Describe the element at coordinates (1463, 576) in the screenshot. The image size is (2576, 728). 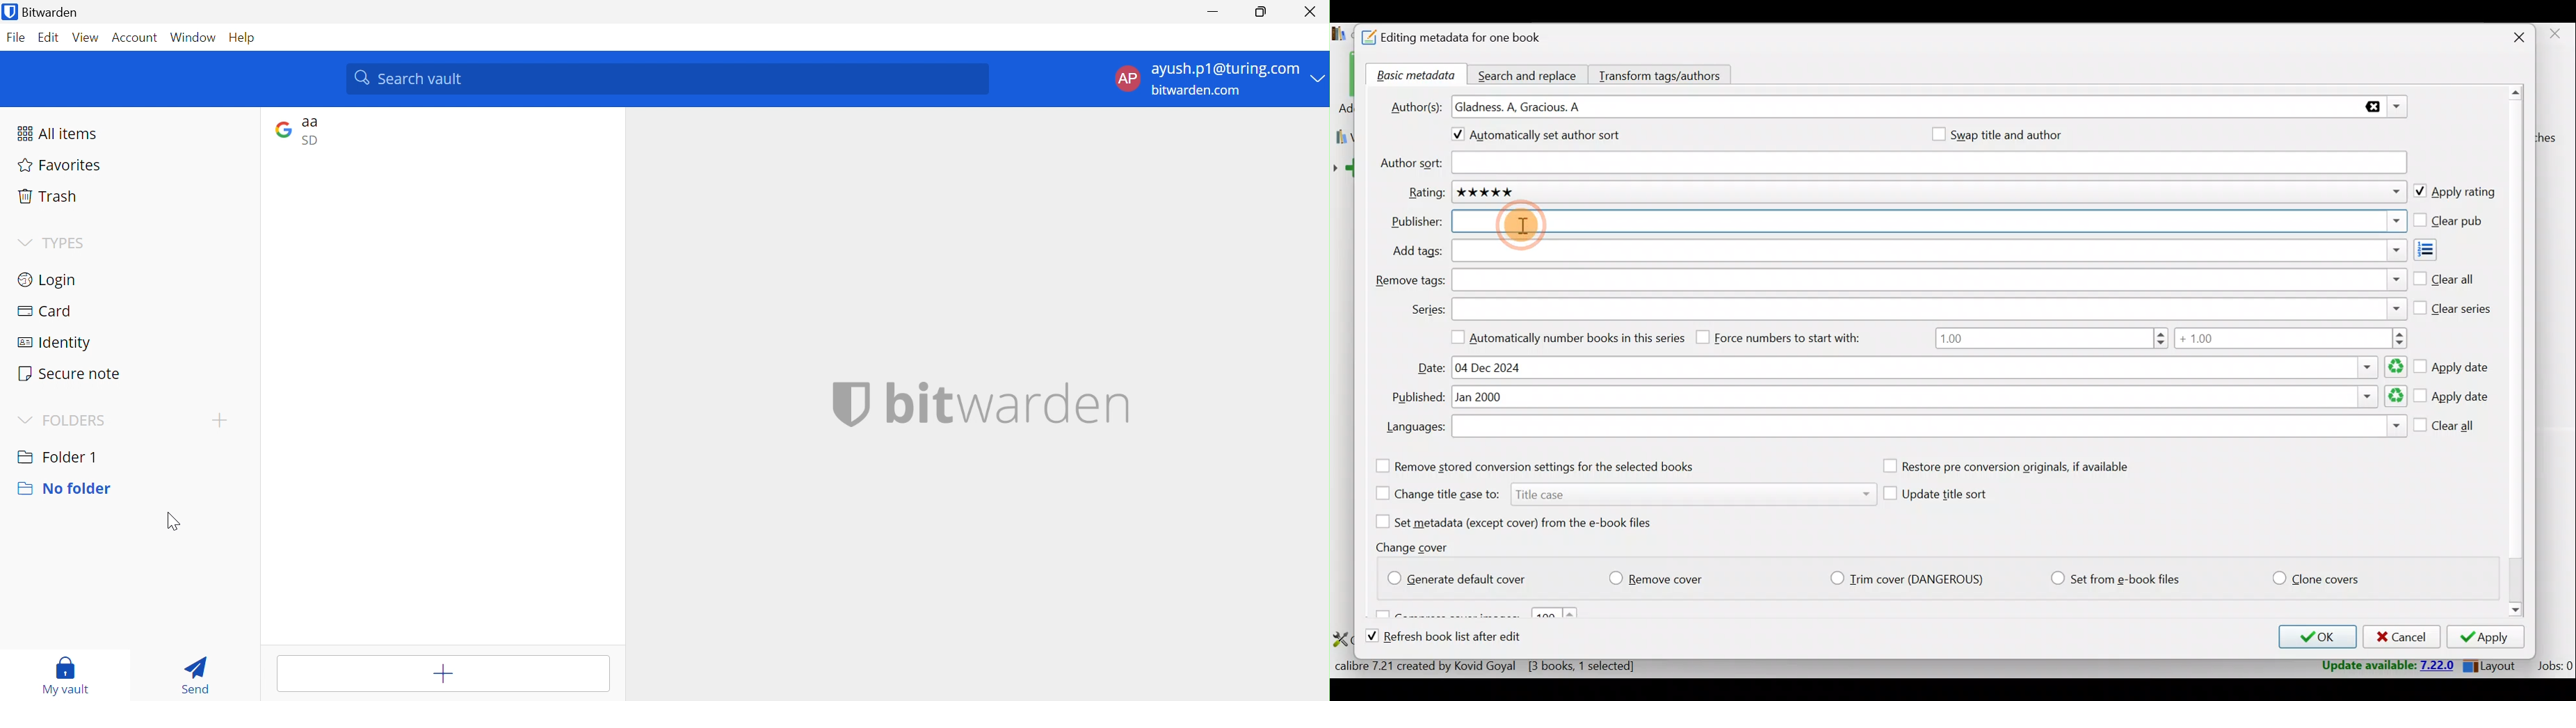
I see `Generate default cover` at that location.